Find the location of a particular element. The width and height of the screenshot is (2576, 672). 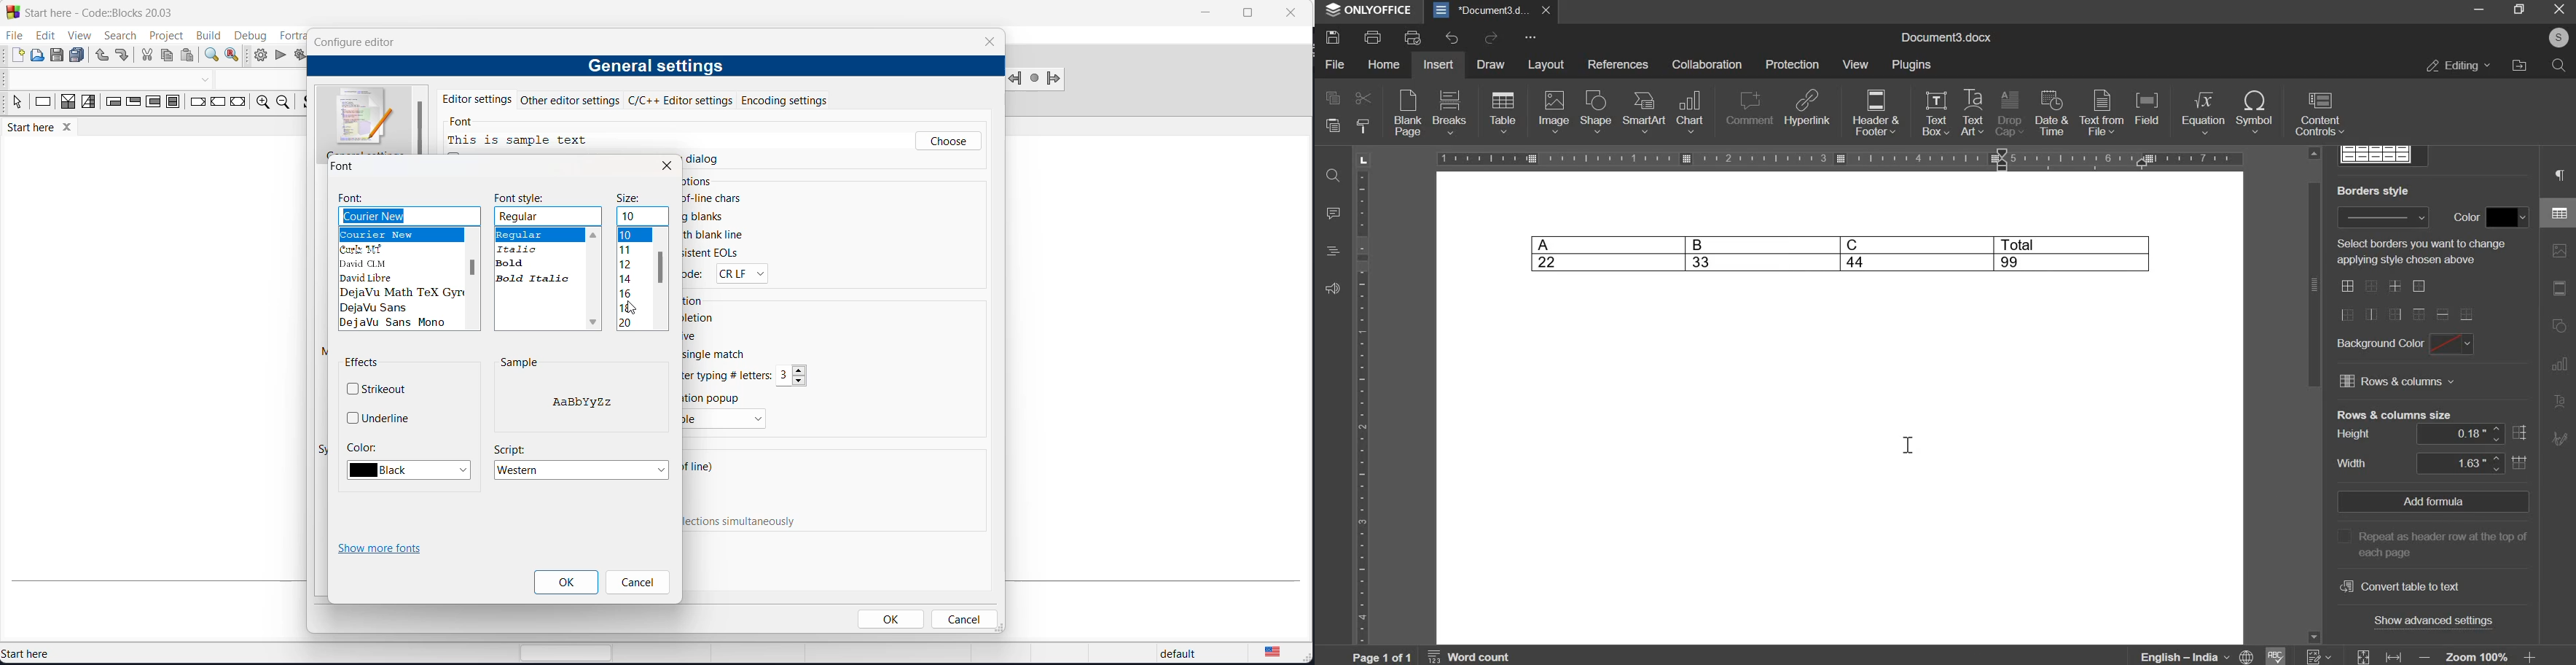

sample text is located at coordinates (584, 404).